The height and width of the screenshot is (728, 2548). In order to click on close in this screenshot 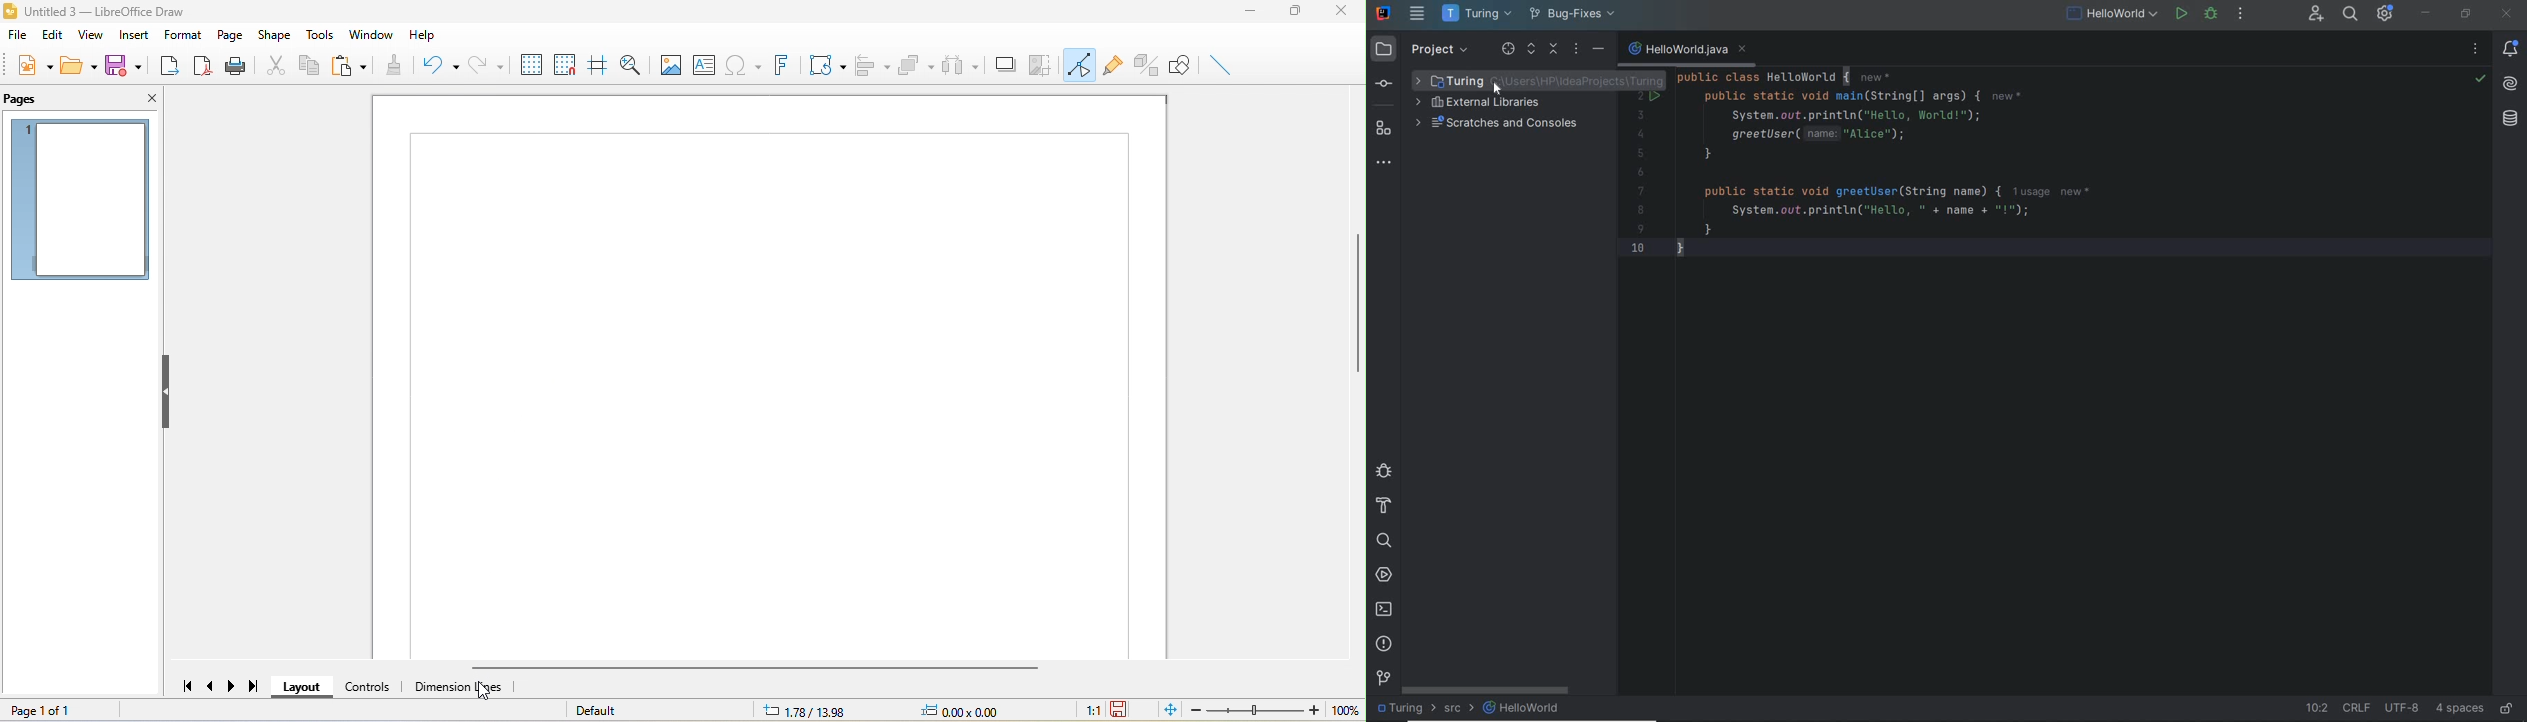, I will do `click(146, 100)`.